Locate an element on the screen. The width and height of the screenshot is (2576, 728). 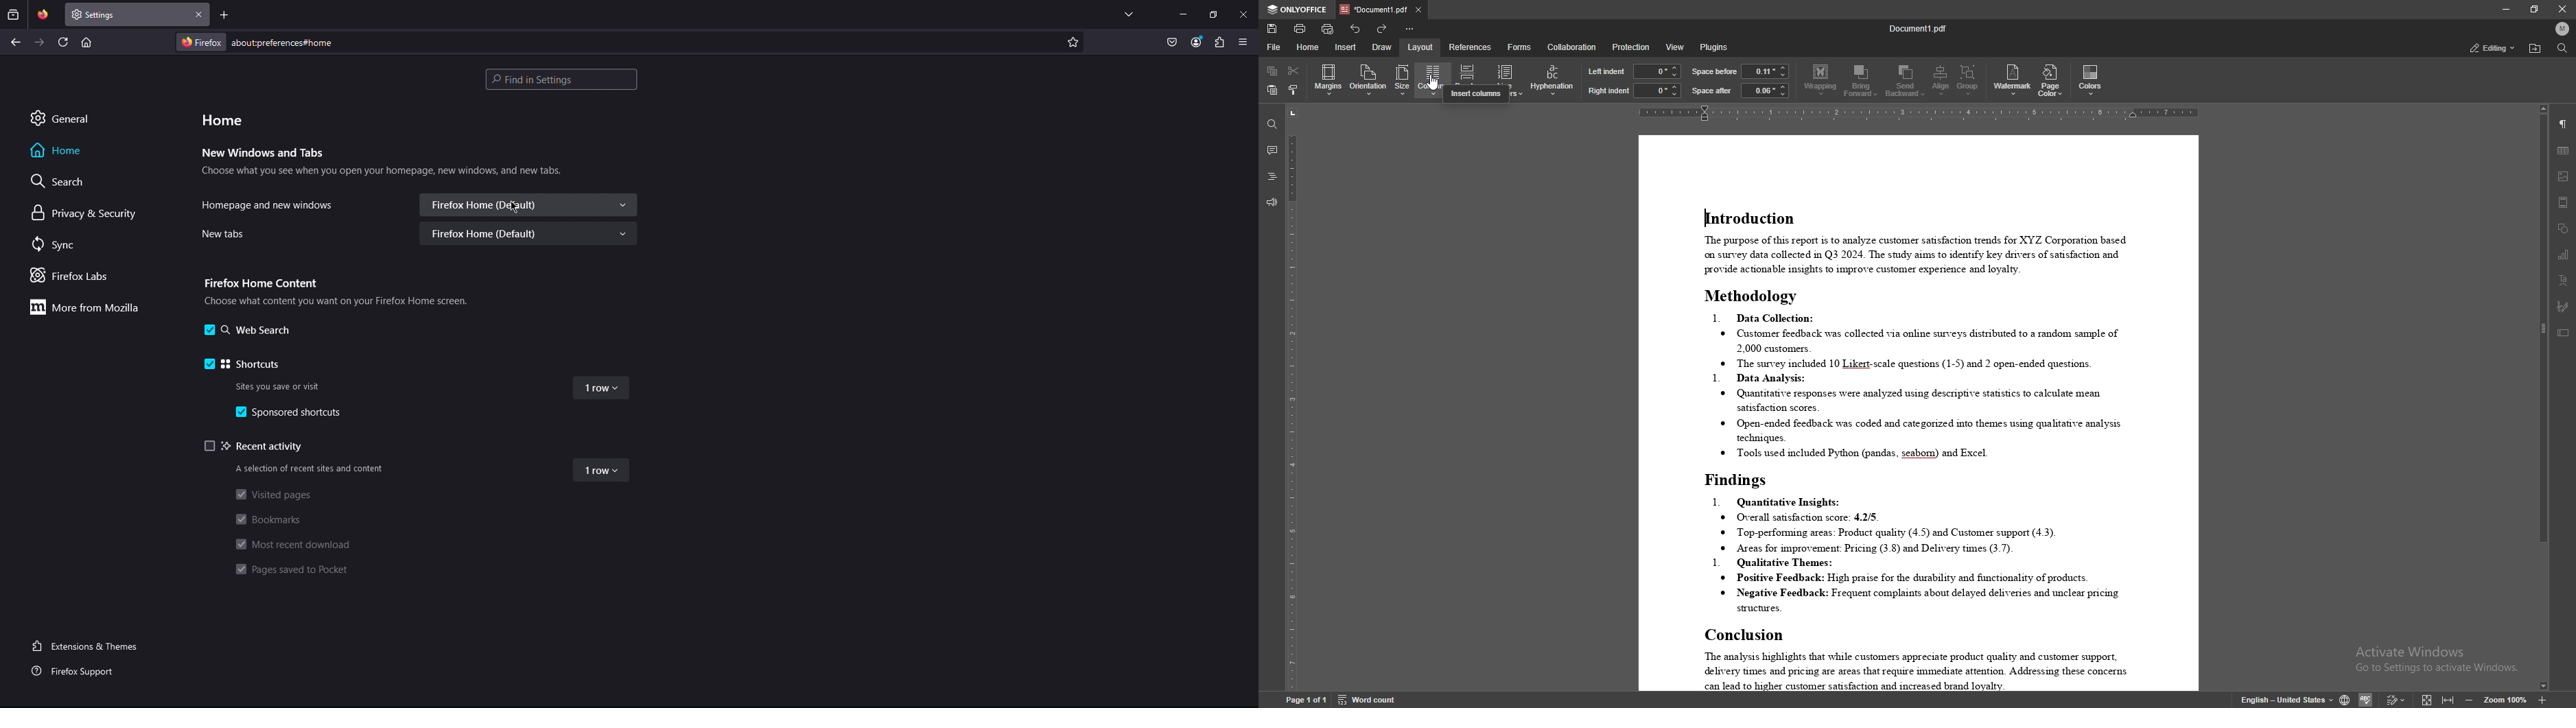
paragraph is located at coordinates (2564, 123).